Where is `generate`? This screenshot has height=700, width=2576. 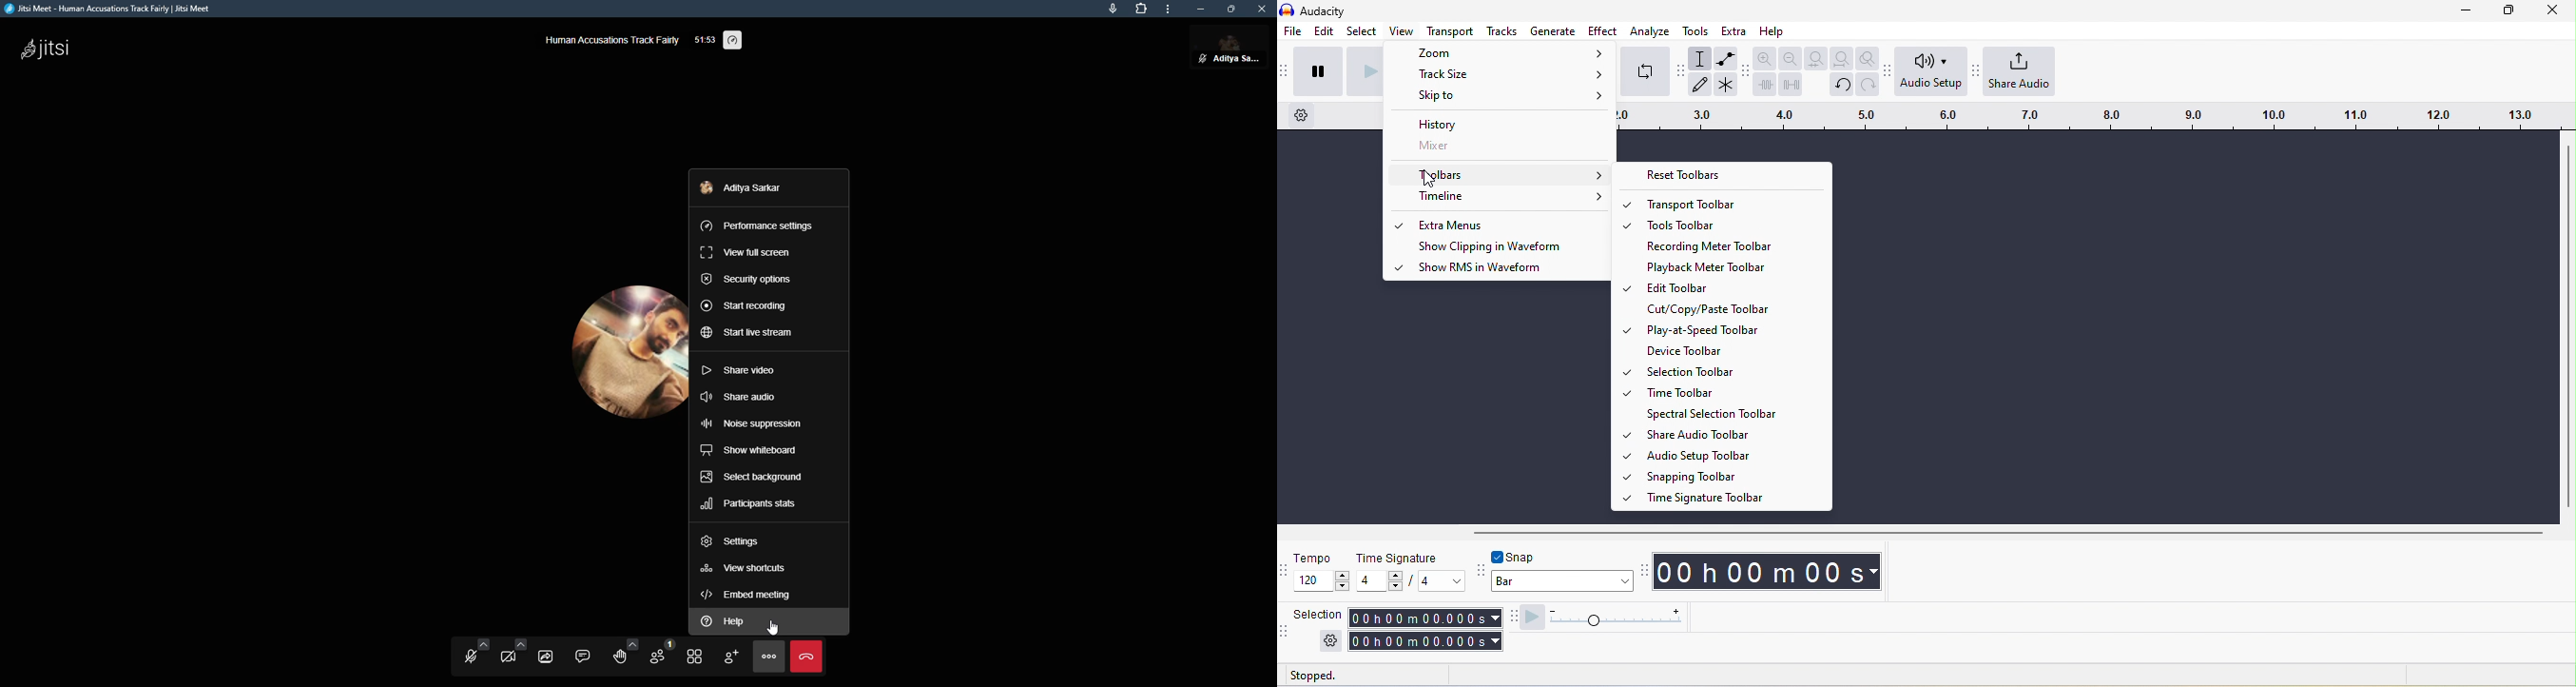 generate is located at coordinates (1553, 30).